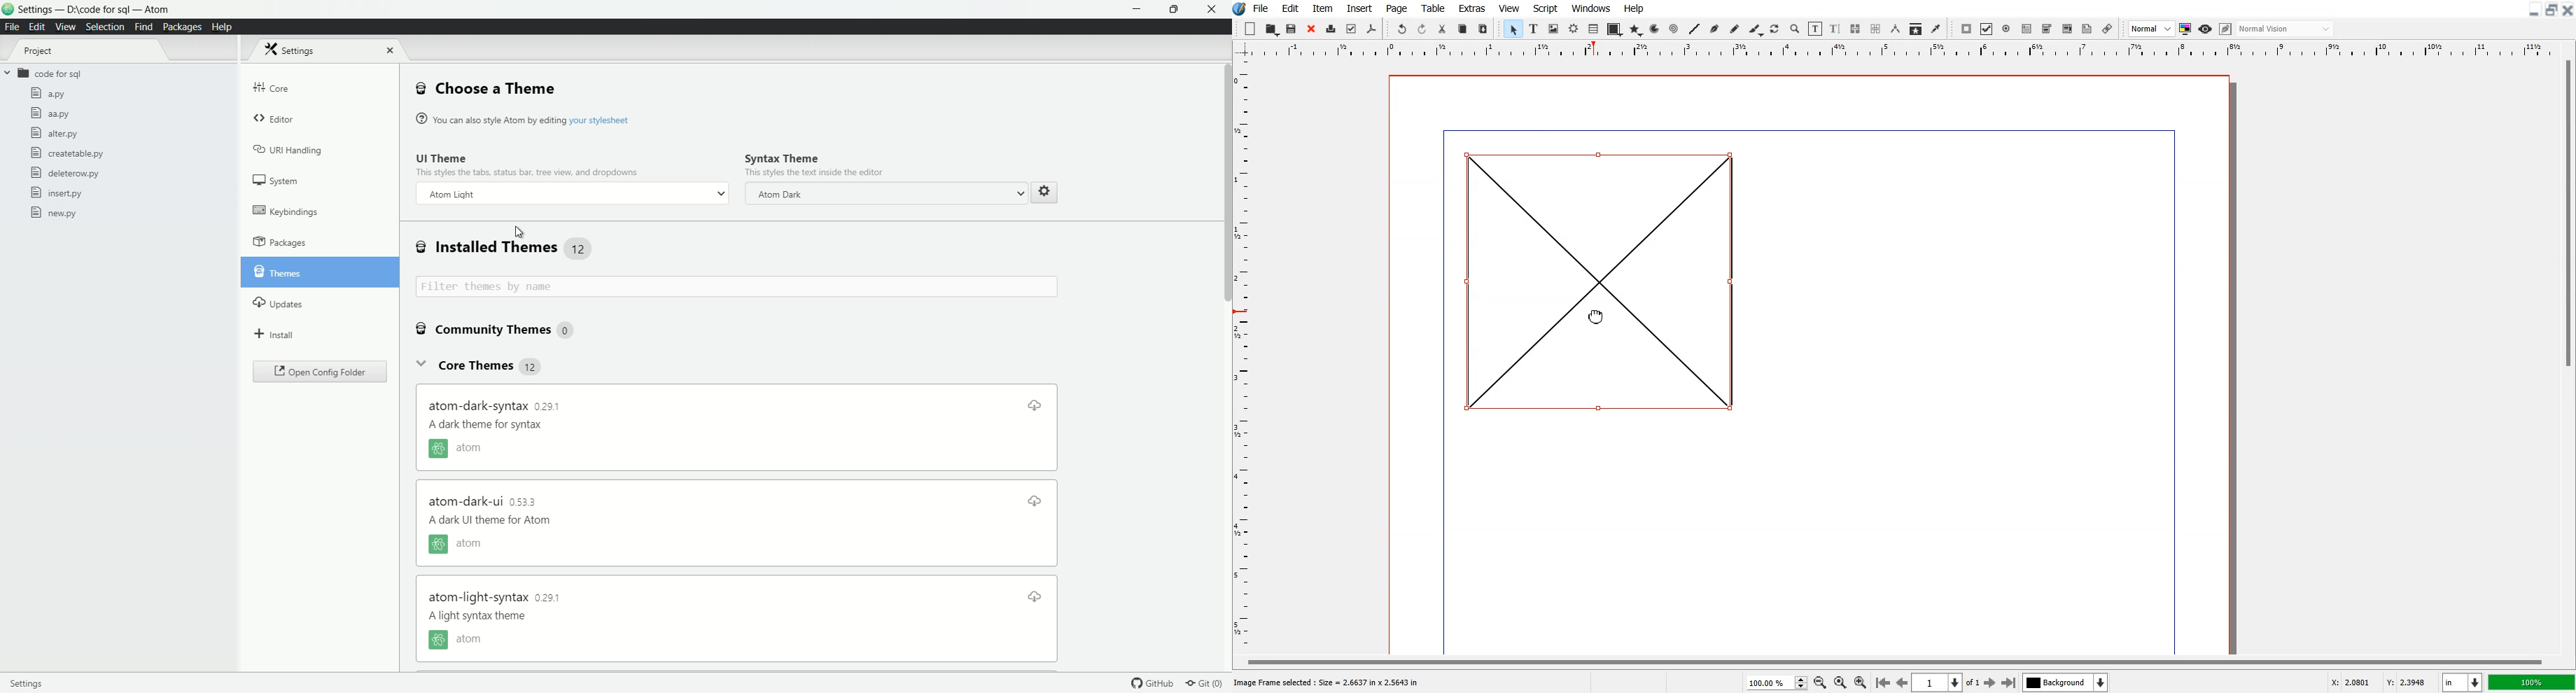 The height and width of the screenshot is (700, 2576). I want to click on Select Zoom Level, so click(1777, 682).